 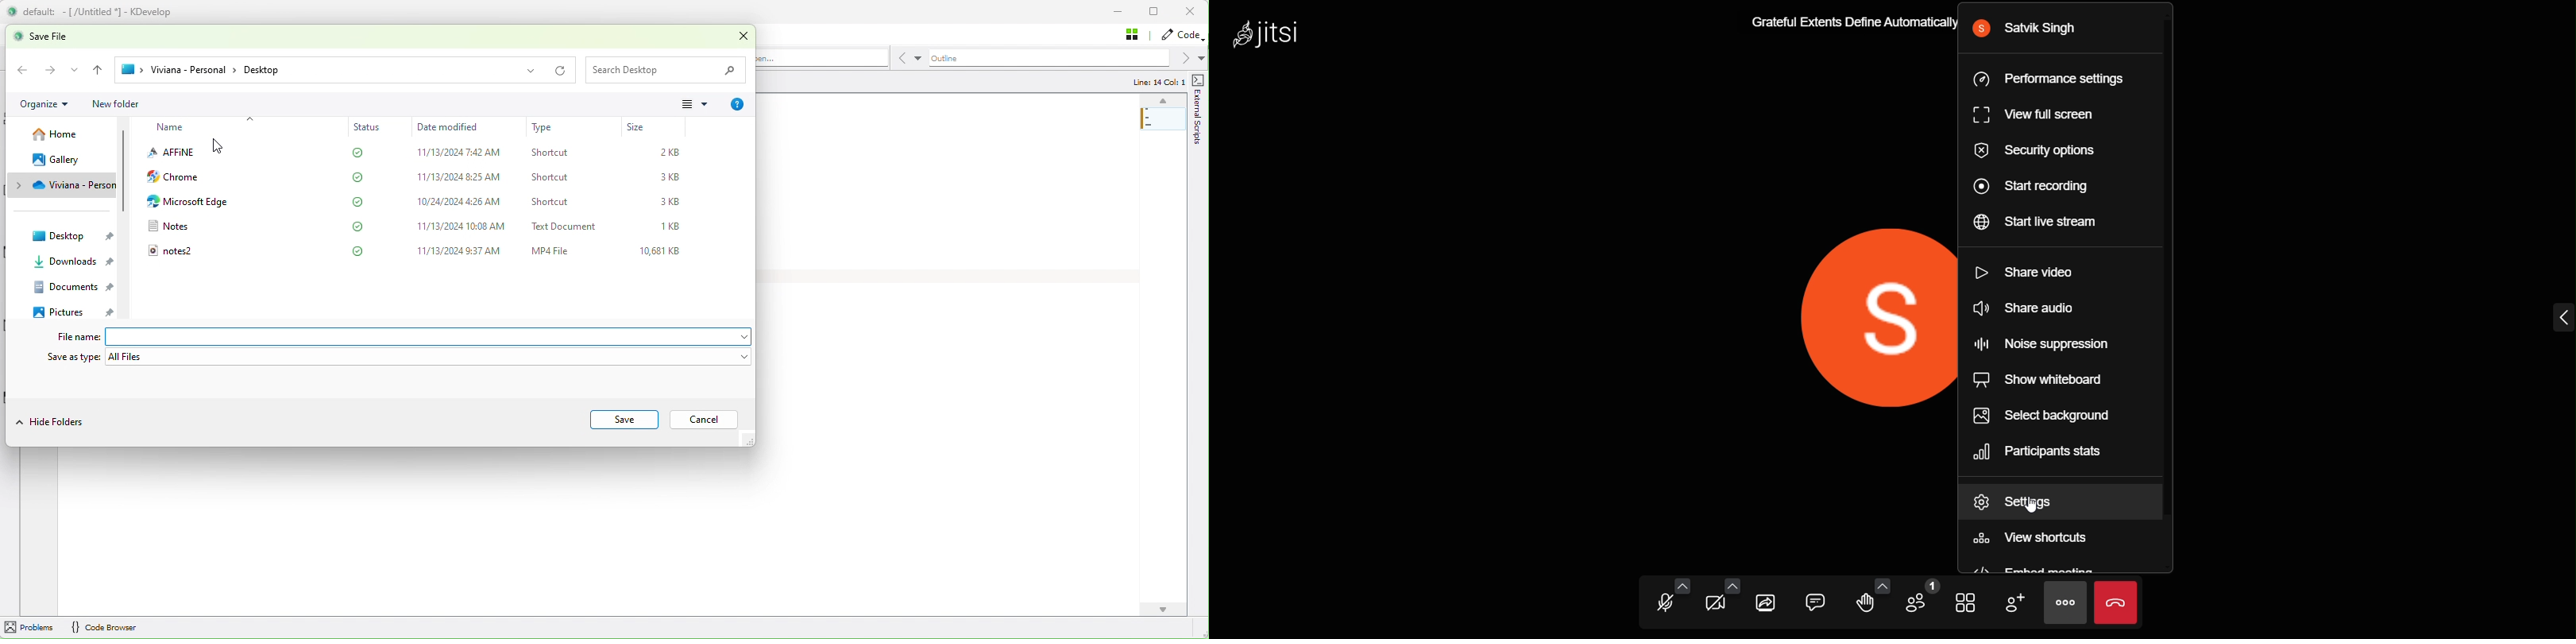 What do you see at coordinates (58, 37) in the screenshot?
I see `save file` at bounding box center [58, 37].